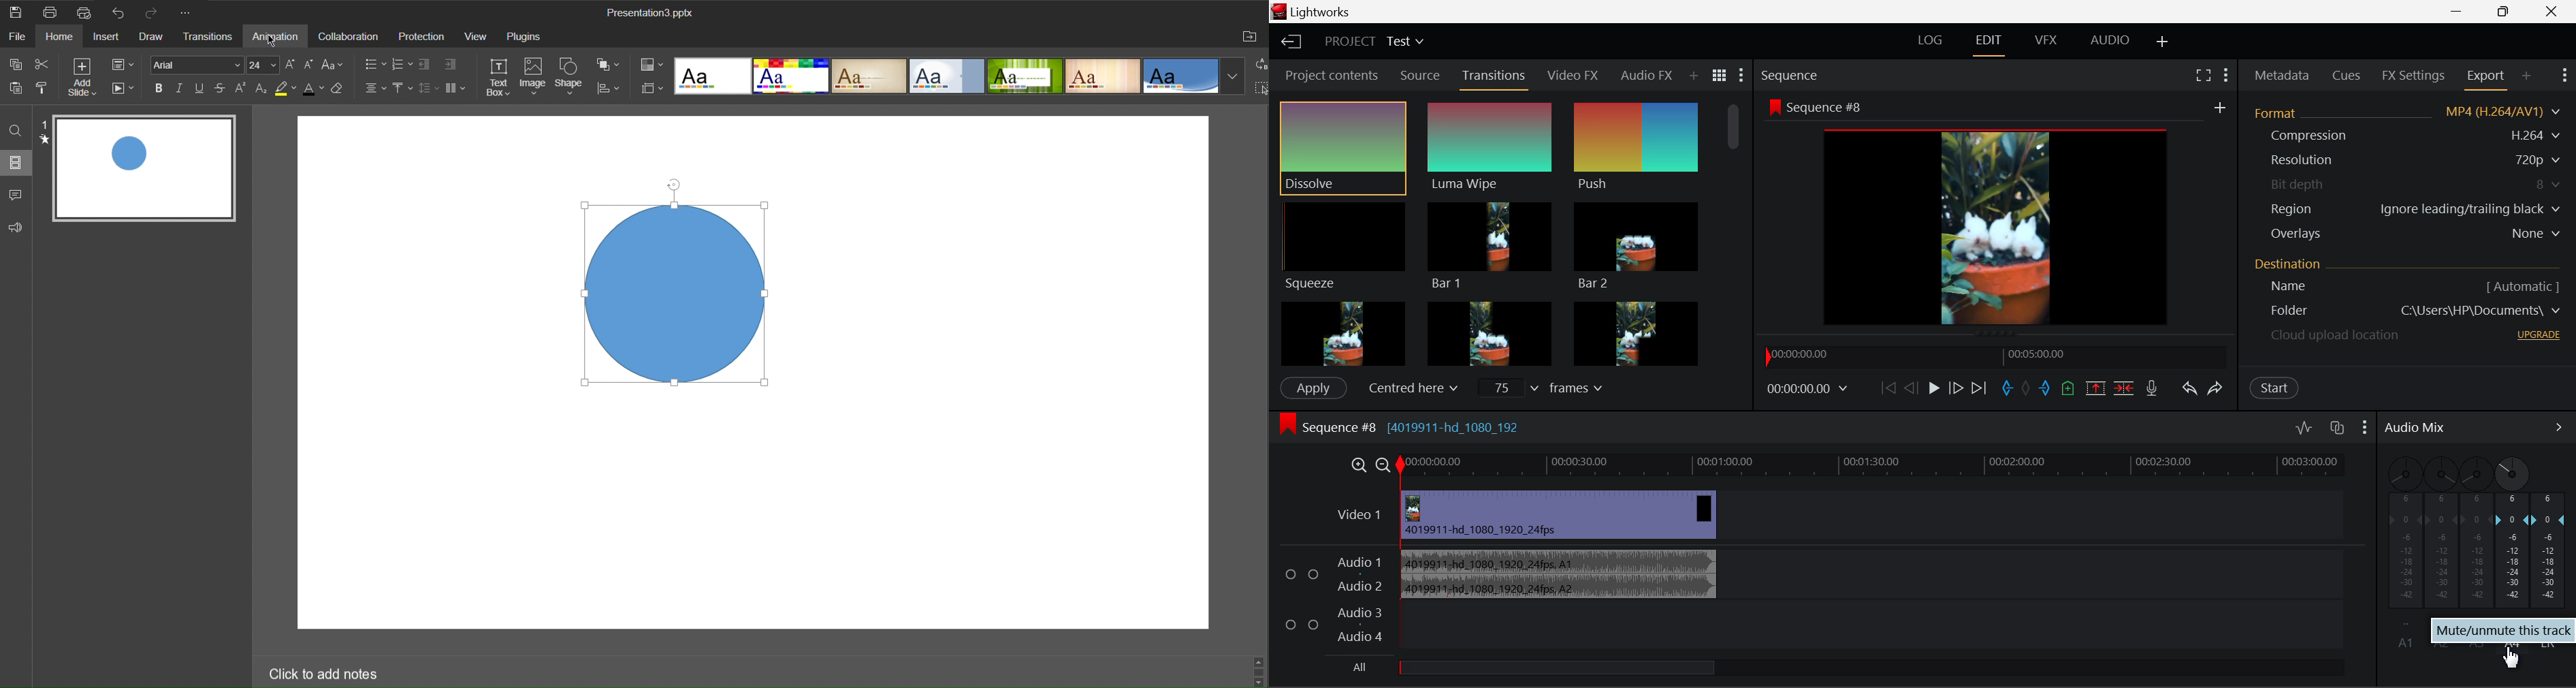 The image size is (2576, 700). Describe the element at coordinates (1980, 388) in the screenshot. I see `To End` at that location.